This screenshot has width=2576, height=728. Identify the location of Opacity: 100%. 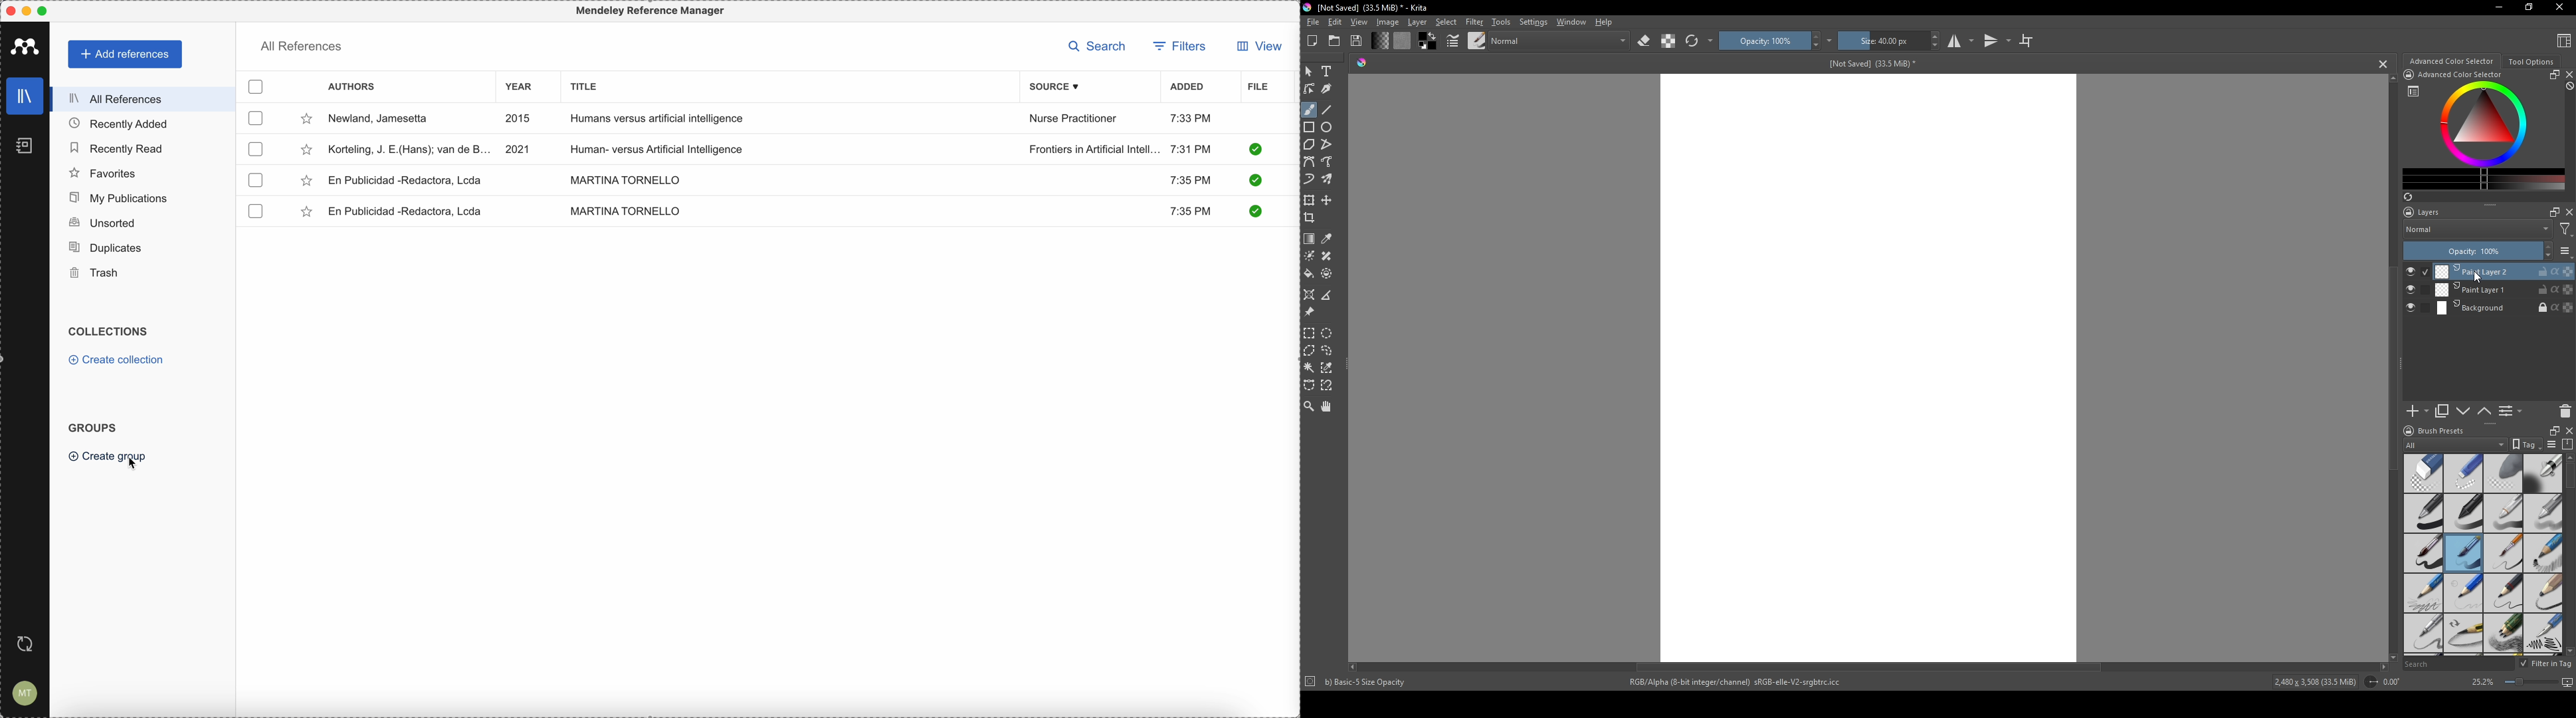
(2470, 251).